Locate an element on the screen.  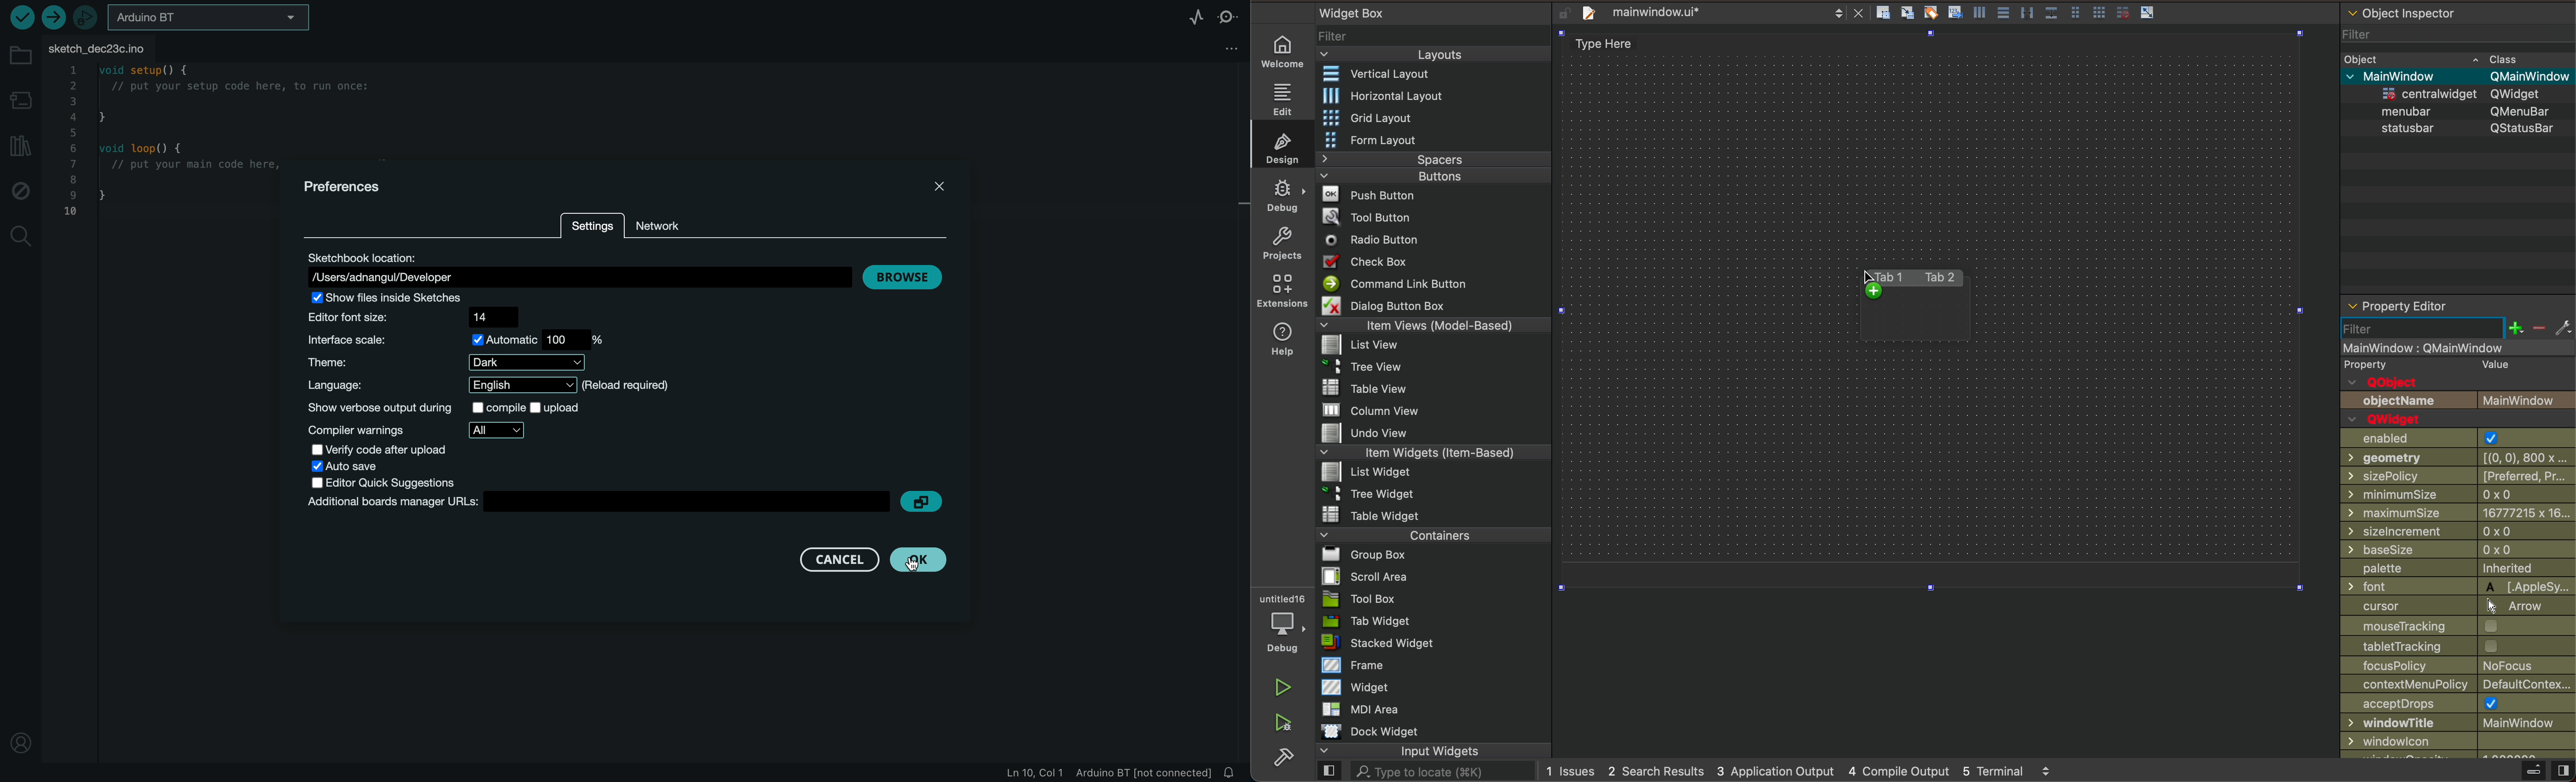
input widgets is located at coordinates (1435, 752).